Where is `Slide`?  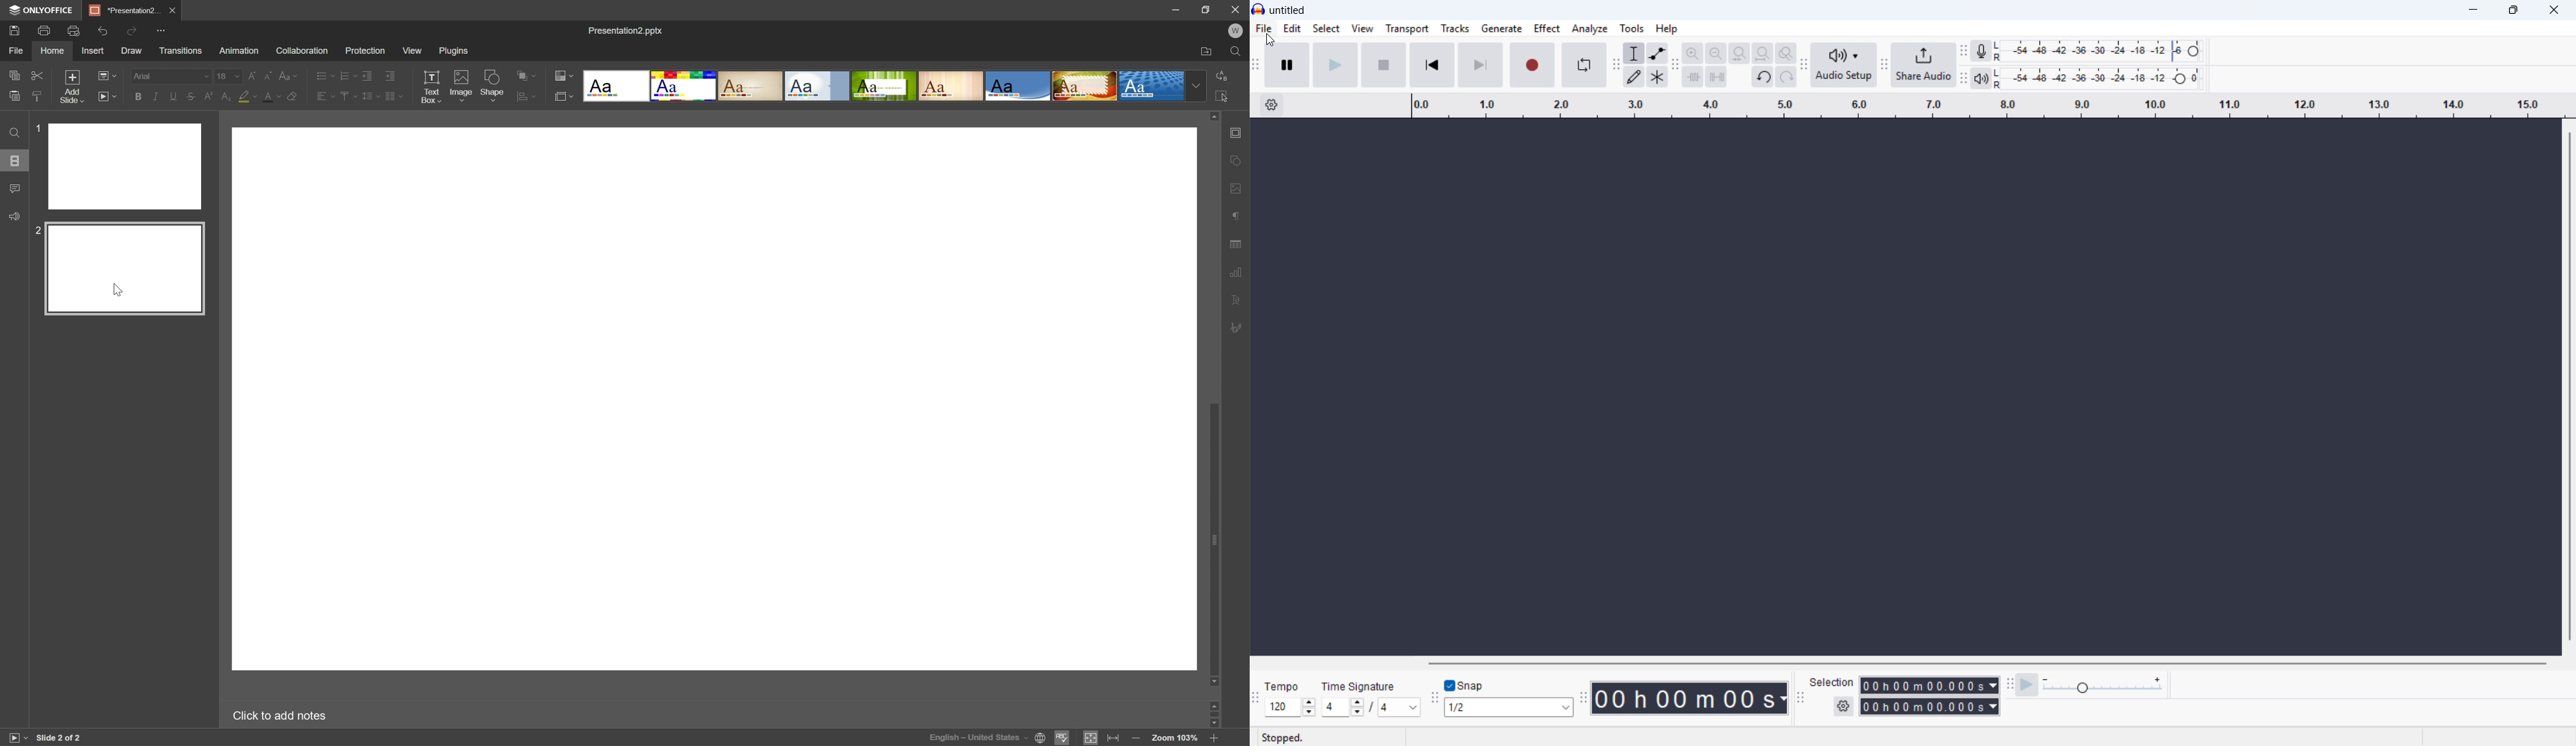 Slide is located at coordinates (125, 269).